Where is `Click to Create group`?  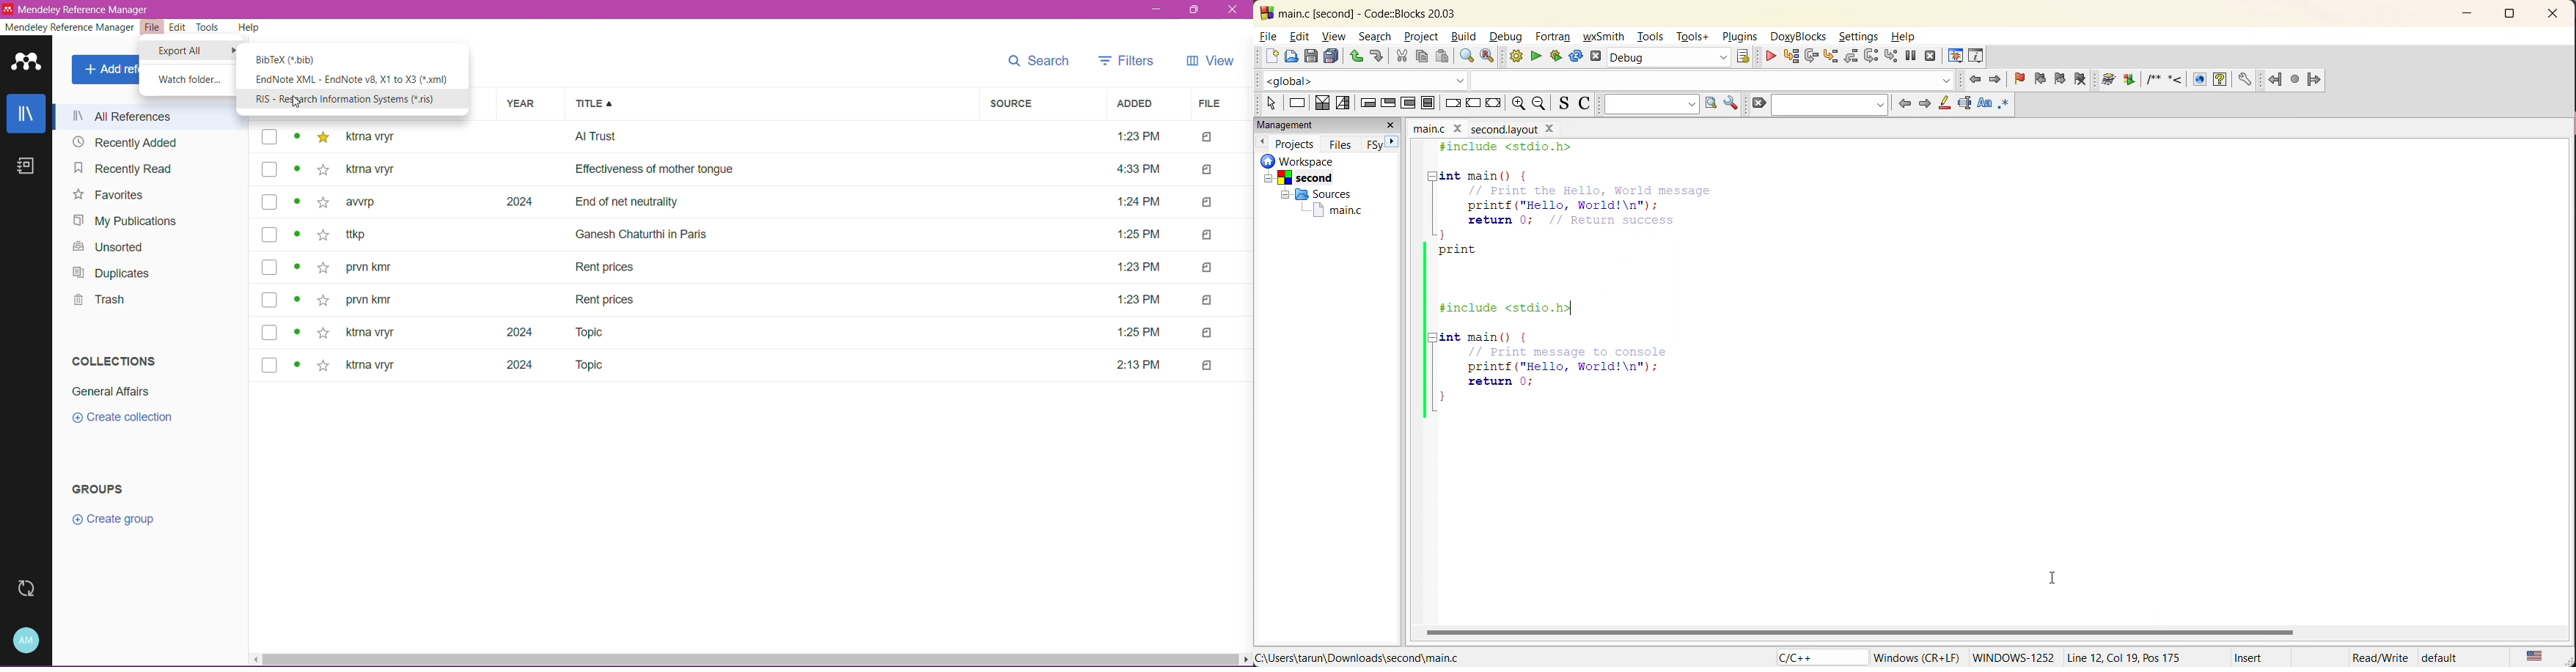
Click to Create group is located at coordinates (112, 521).